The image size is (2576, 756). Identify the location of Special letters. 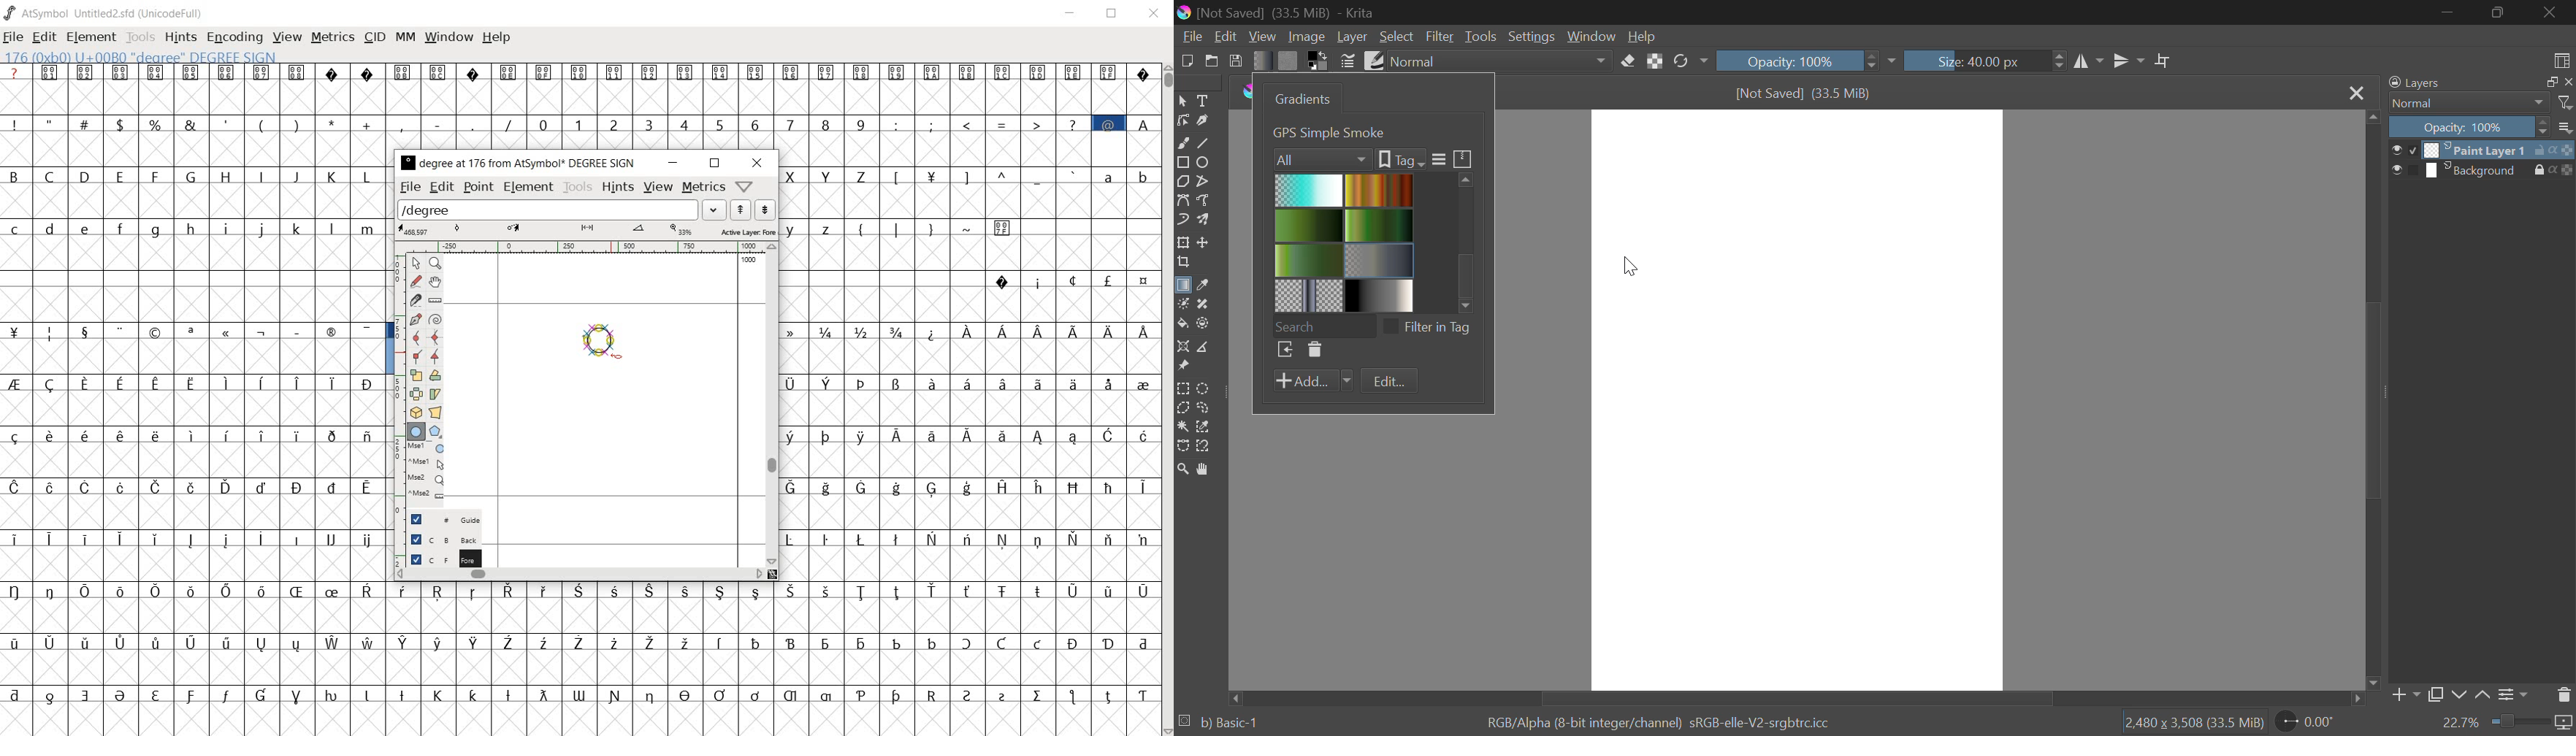
(1039, 332).